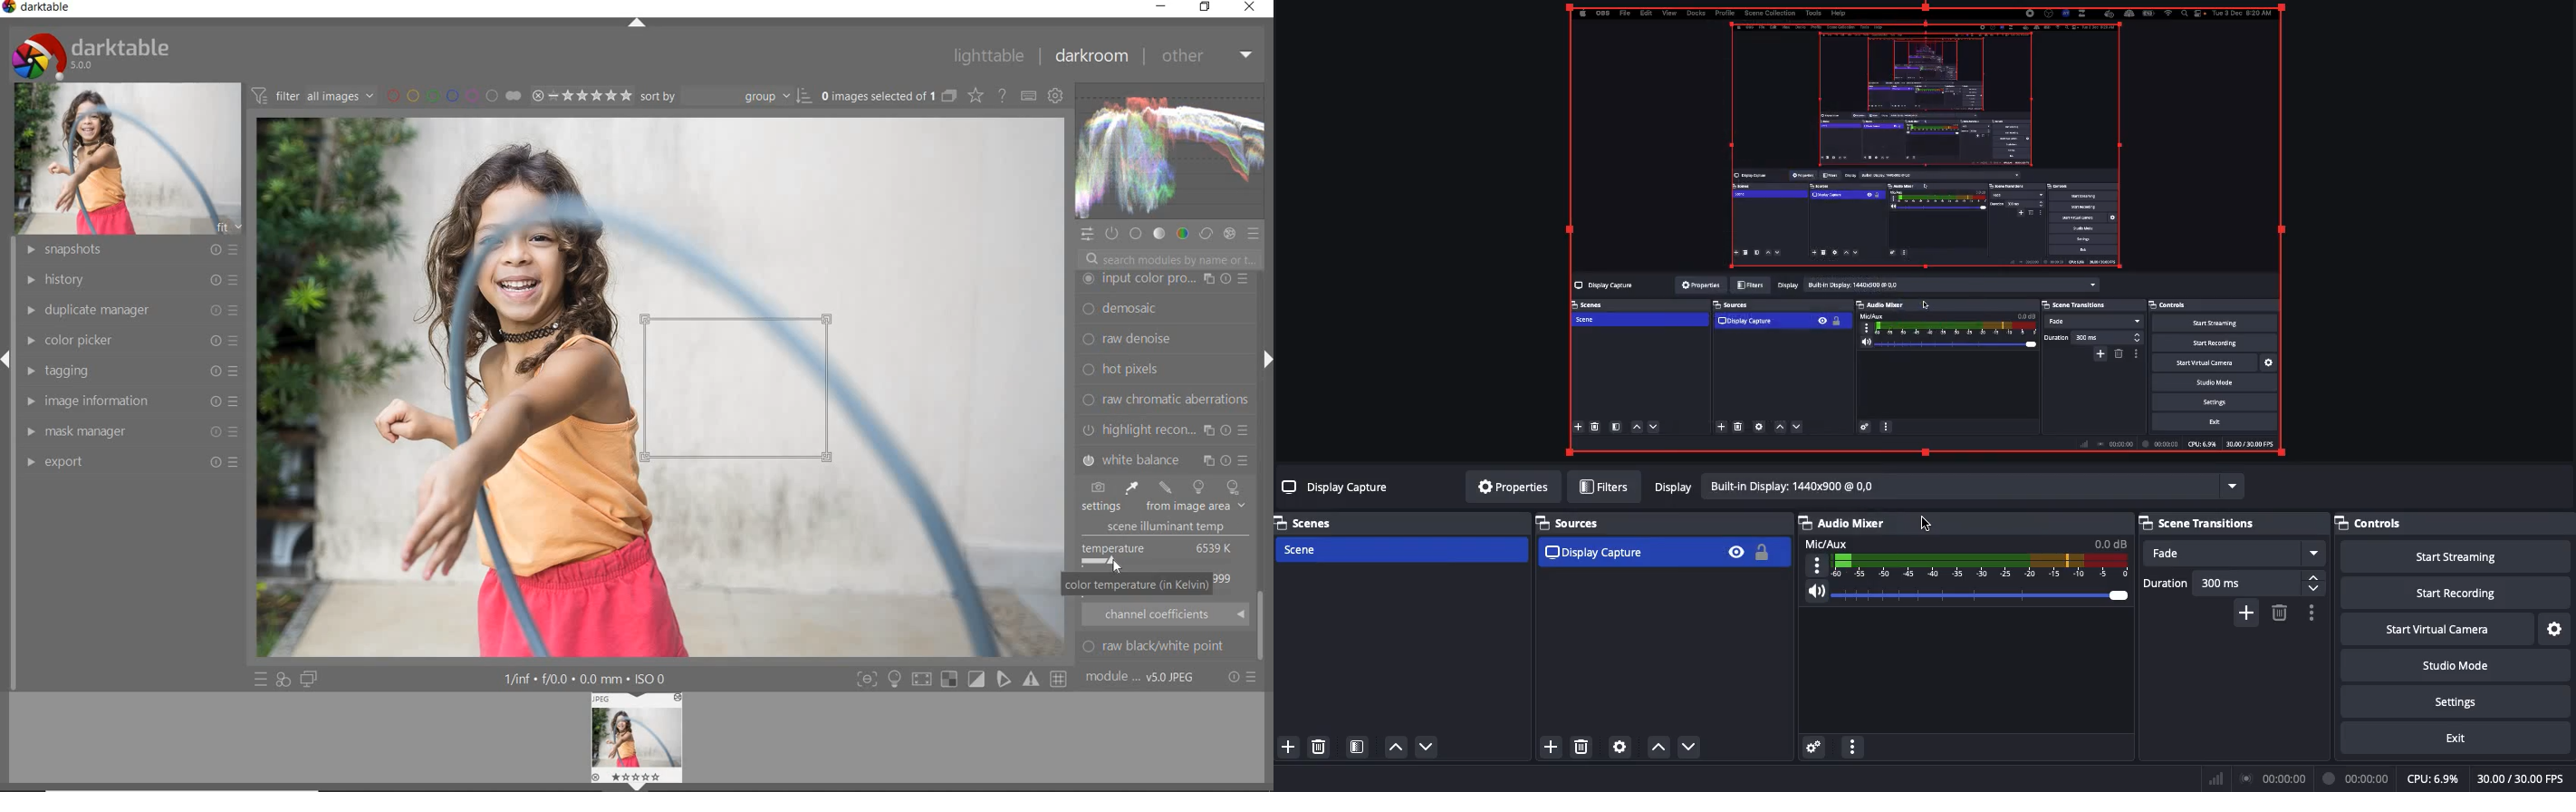  What do you see at coordinates (1290, 748) in the screenshot?
I see `Add` at bounding box center [1290, 748].